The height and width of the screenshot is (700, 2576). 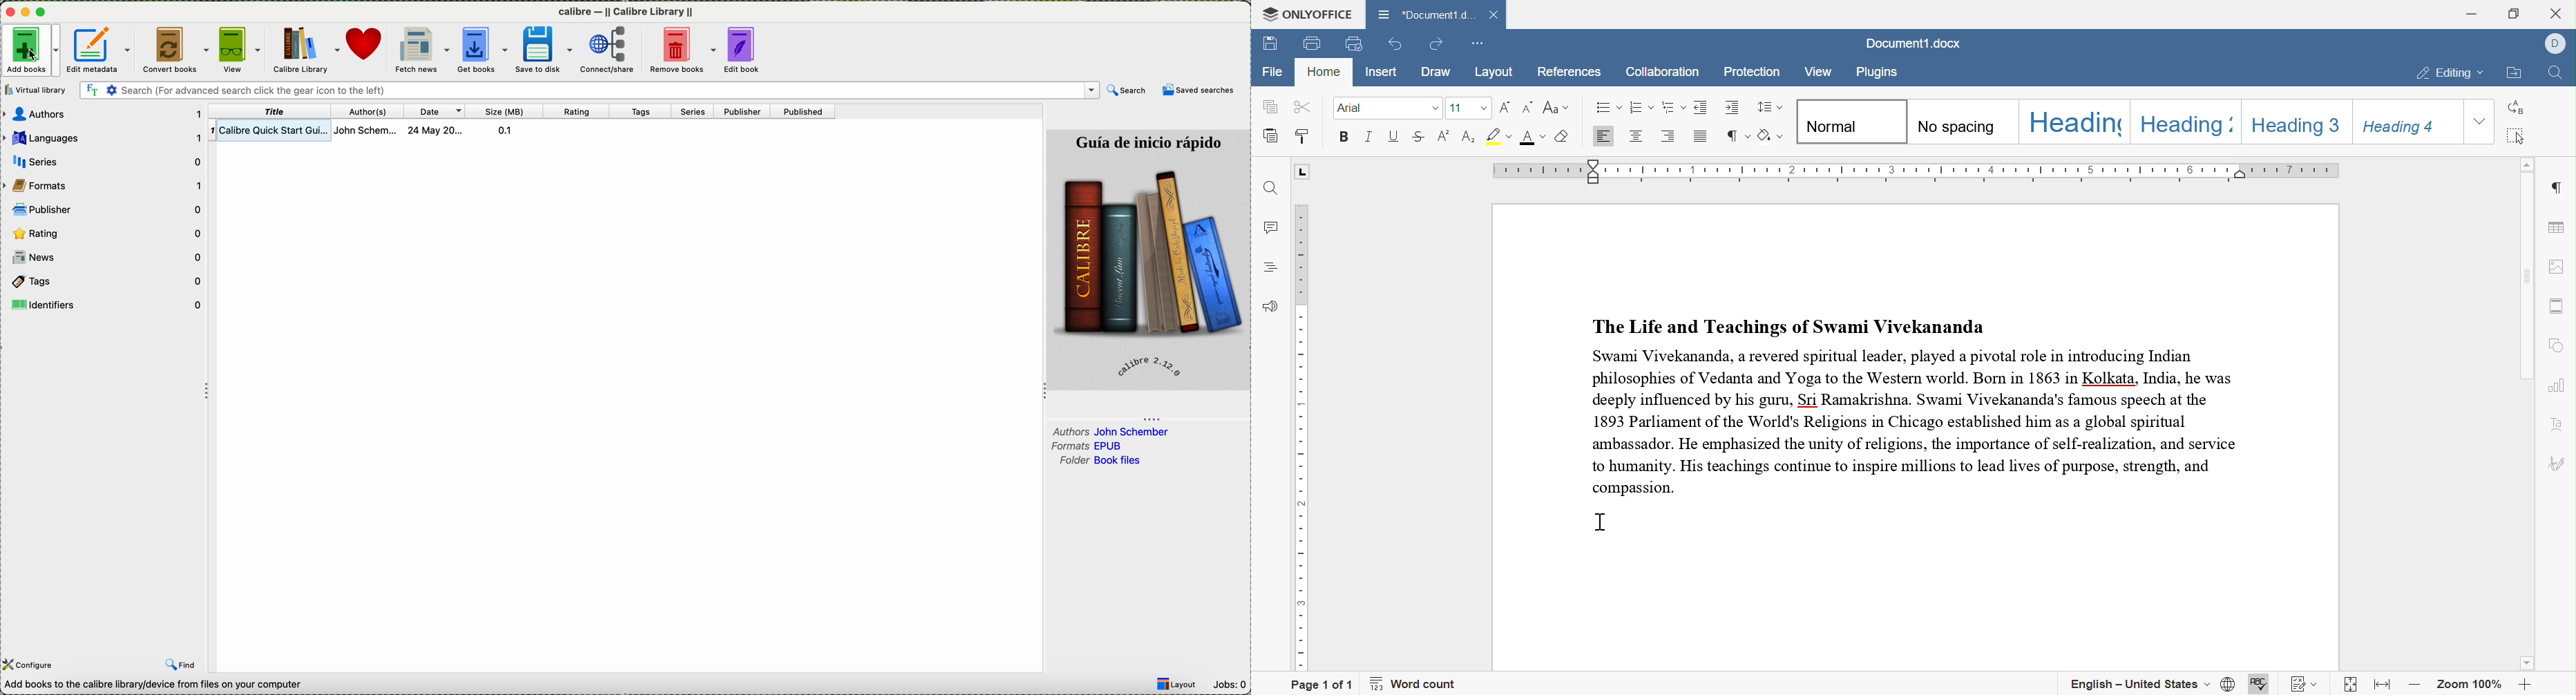 I want to click on find, so click(x=2558, y=75).